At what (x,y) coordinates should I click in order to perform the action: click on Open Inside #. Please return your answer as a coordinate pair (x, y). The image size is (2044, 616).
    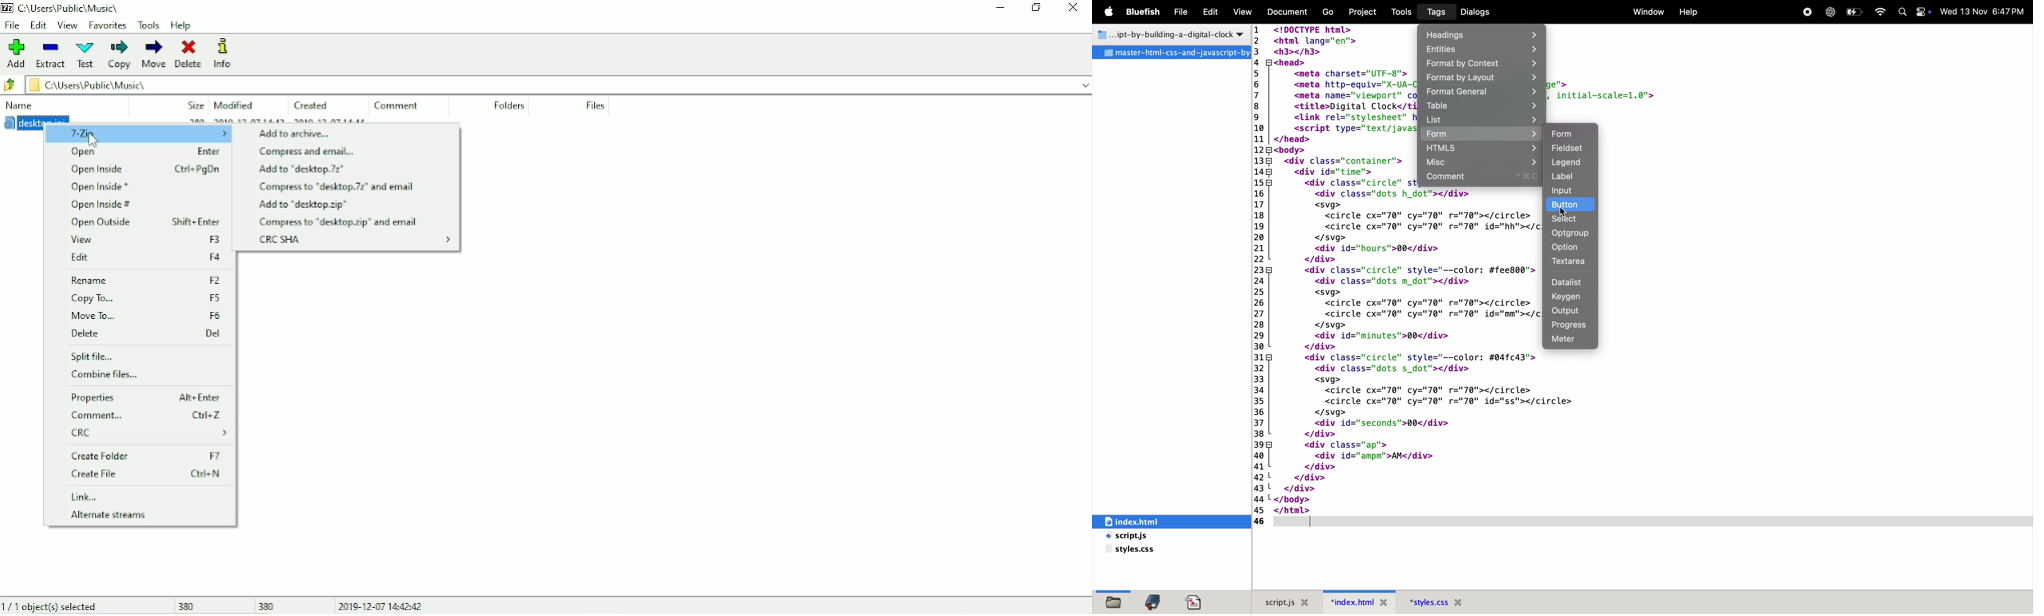
    Looking at the image, I should click on (104, 205).